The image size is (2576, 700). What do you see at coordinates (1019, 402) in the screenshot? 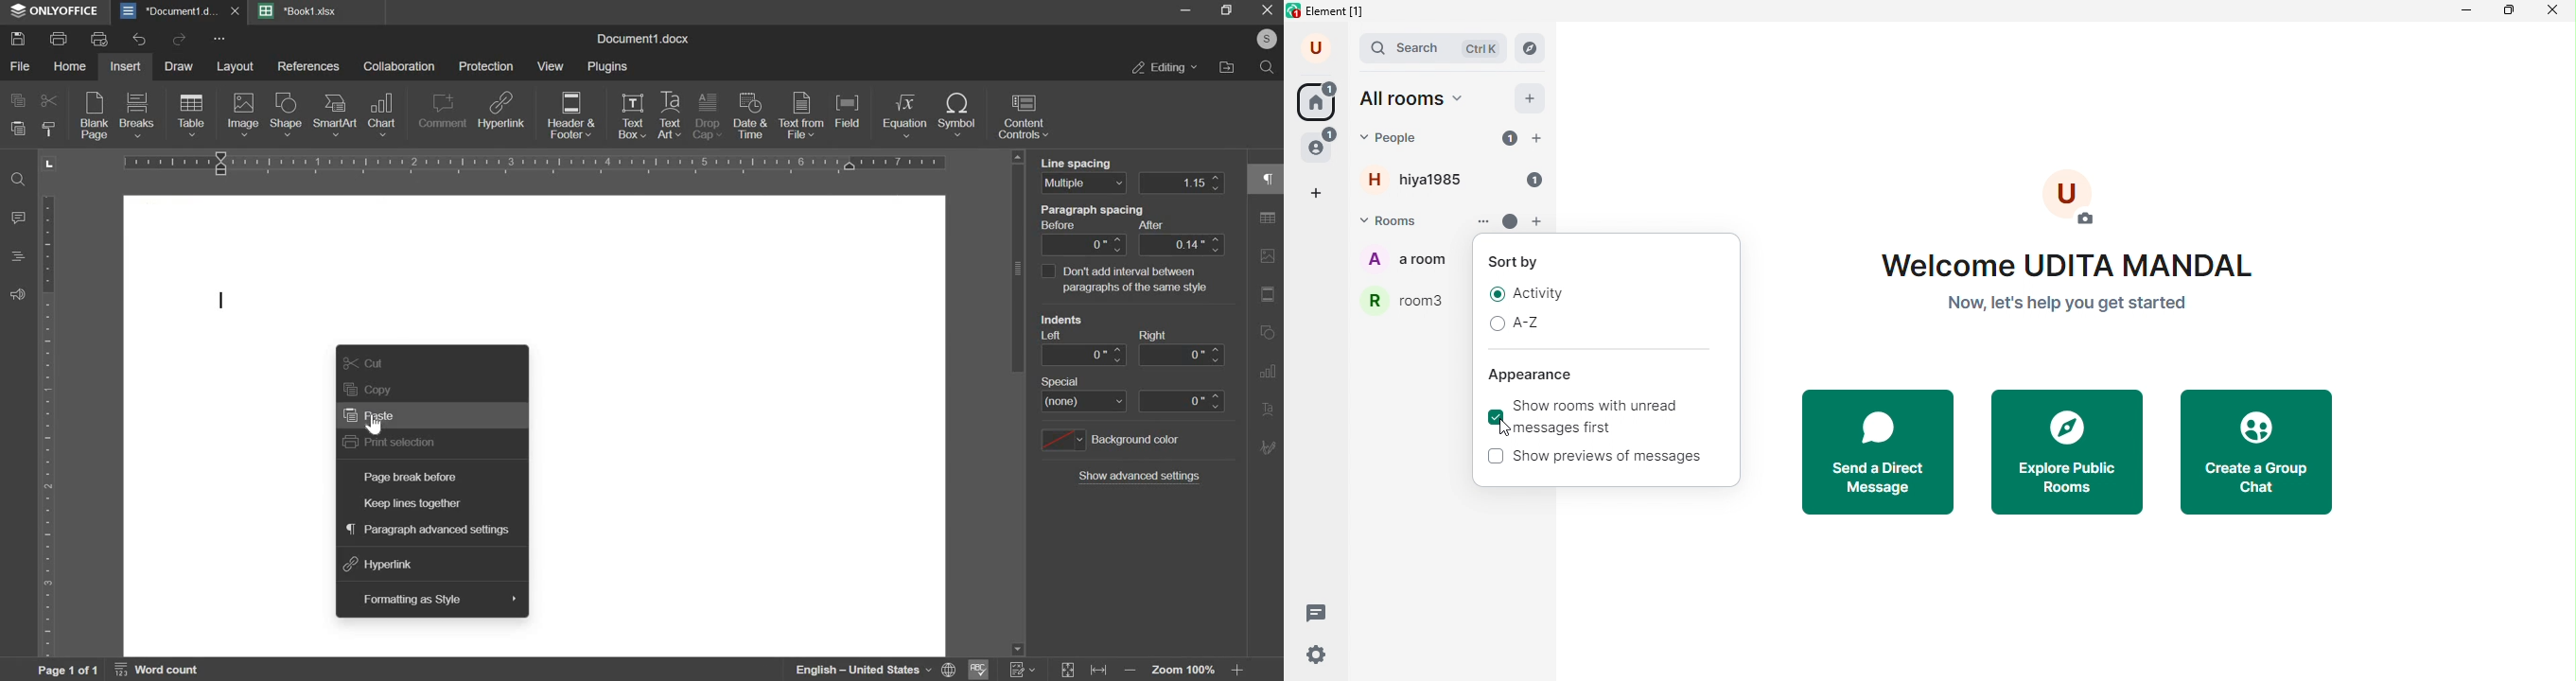
I see `scroll bar` at bounding box center [1019, 402].